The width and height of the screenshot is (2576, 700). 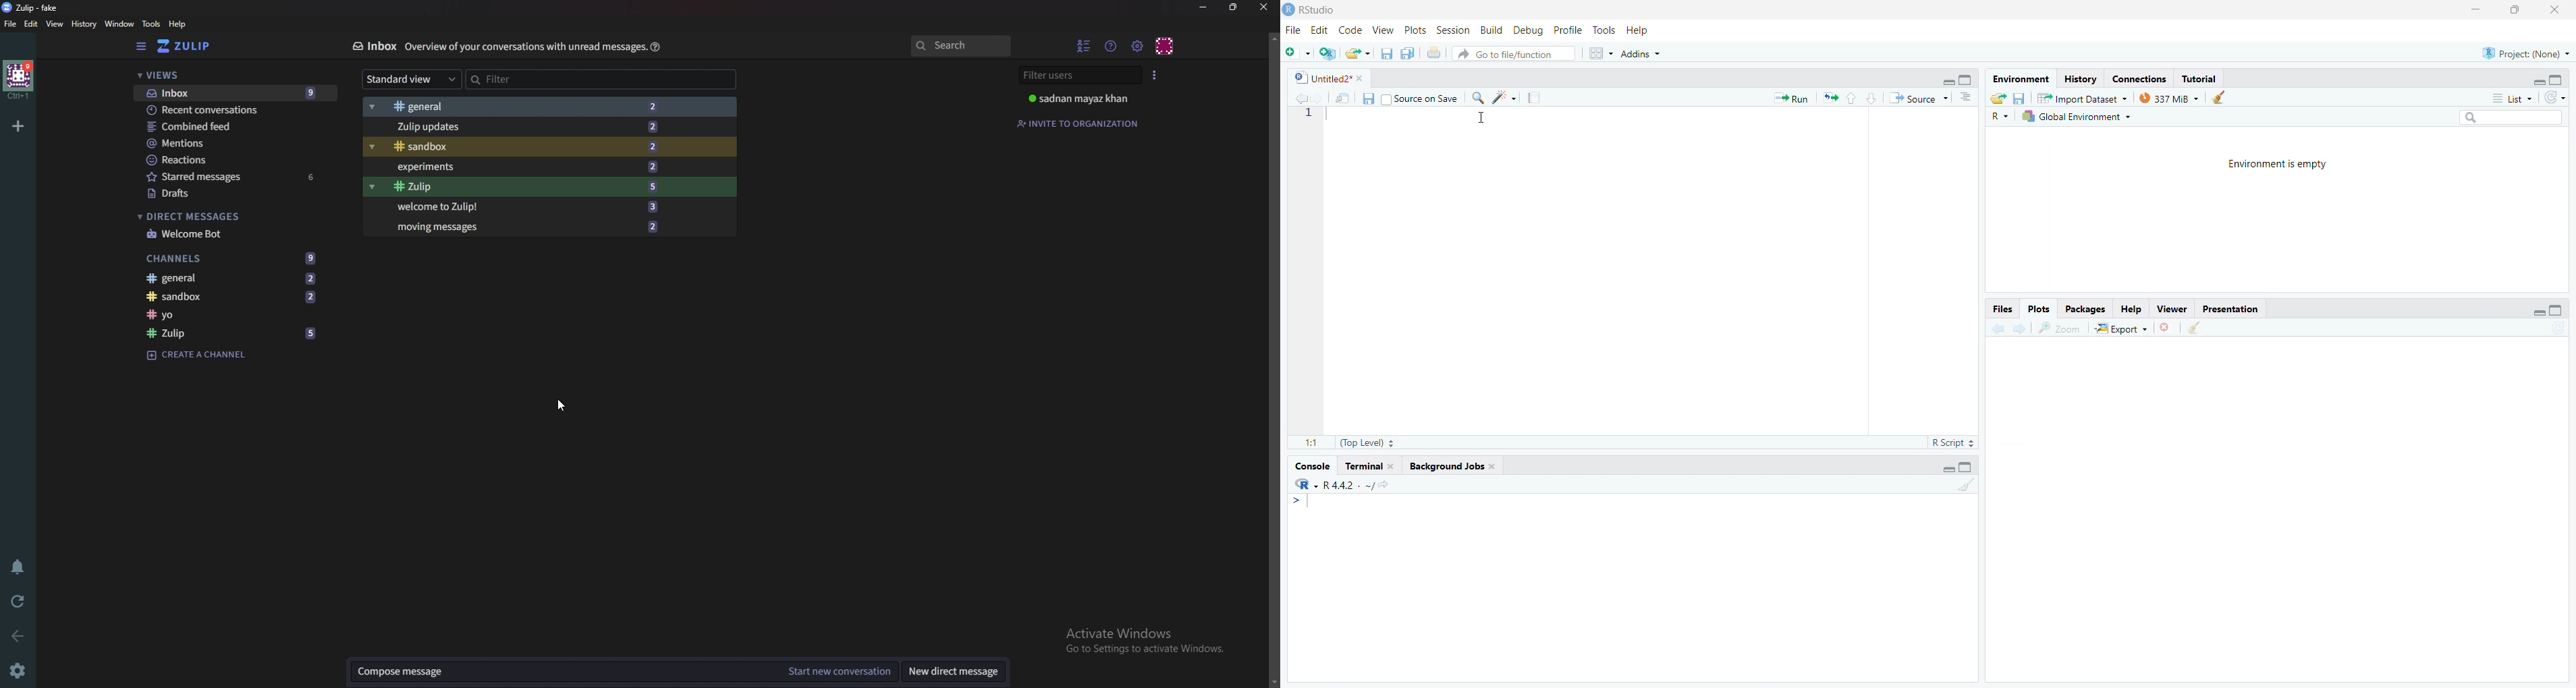 What do you see at coordinates (2168, 328) in the screenshot?
I see `clear current plot` at bounding box center [2168, 328].